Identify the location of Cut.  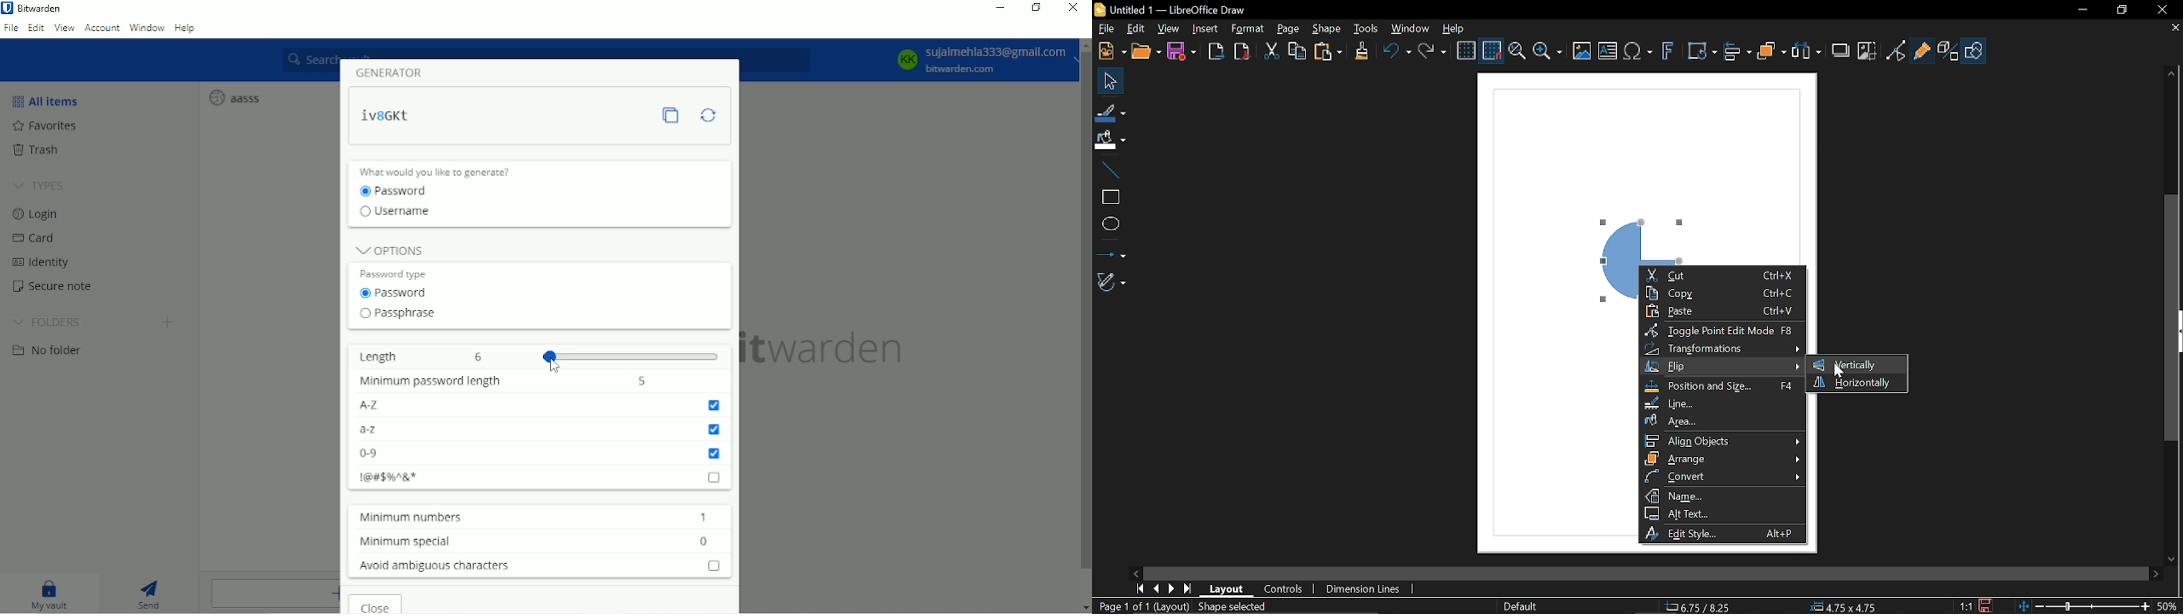
(1273, 51).